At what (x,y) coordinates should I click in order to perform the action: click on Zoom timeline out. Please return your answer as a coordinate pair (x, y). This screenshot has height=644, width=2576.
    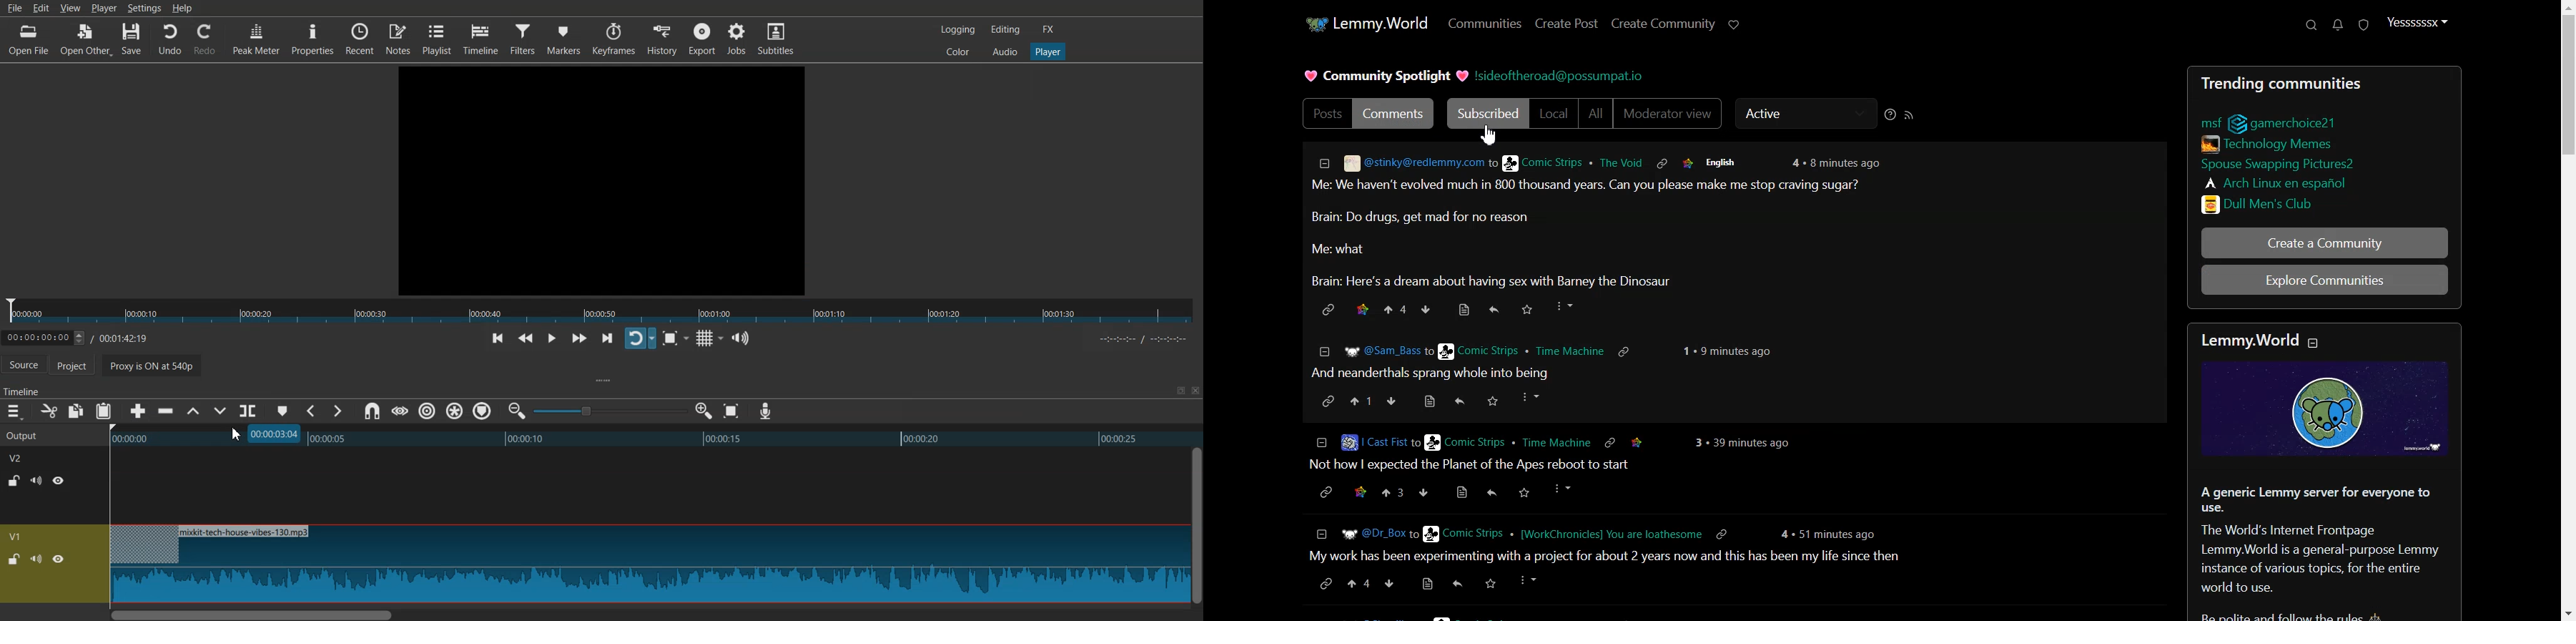
    Looking at the image, I should click on (517, 410).